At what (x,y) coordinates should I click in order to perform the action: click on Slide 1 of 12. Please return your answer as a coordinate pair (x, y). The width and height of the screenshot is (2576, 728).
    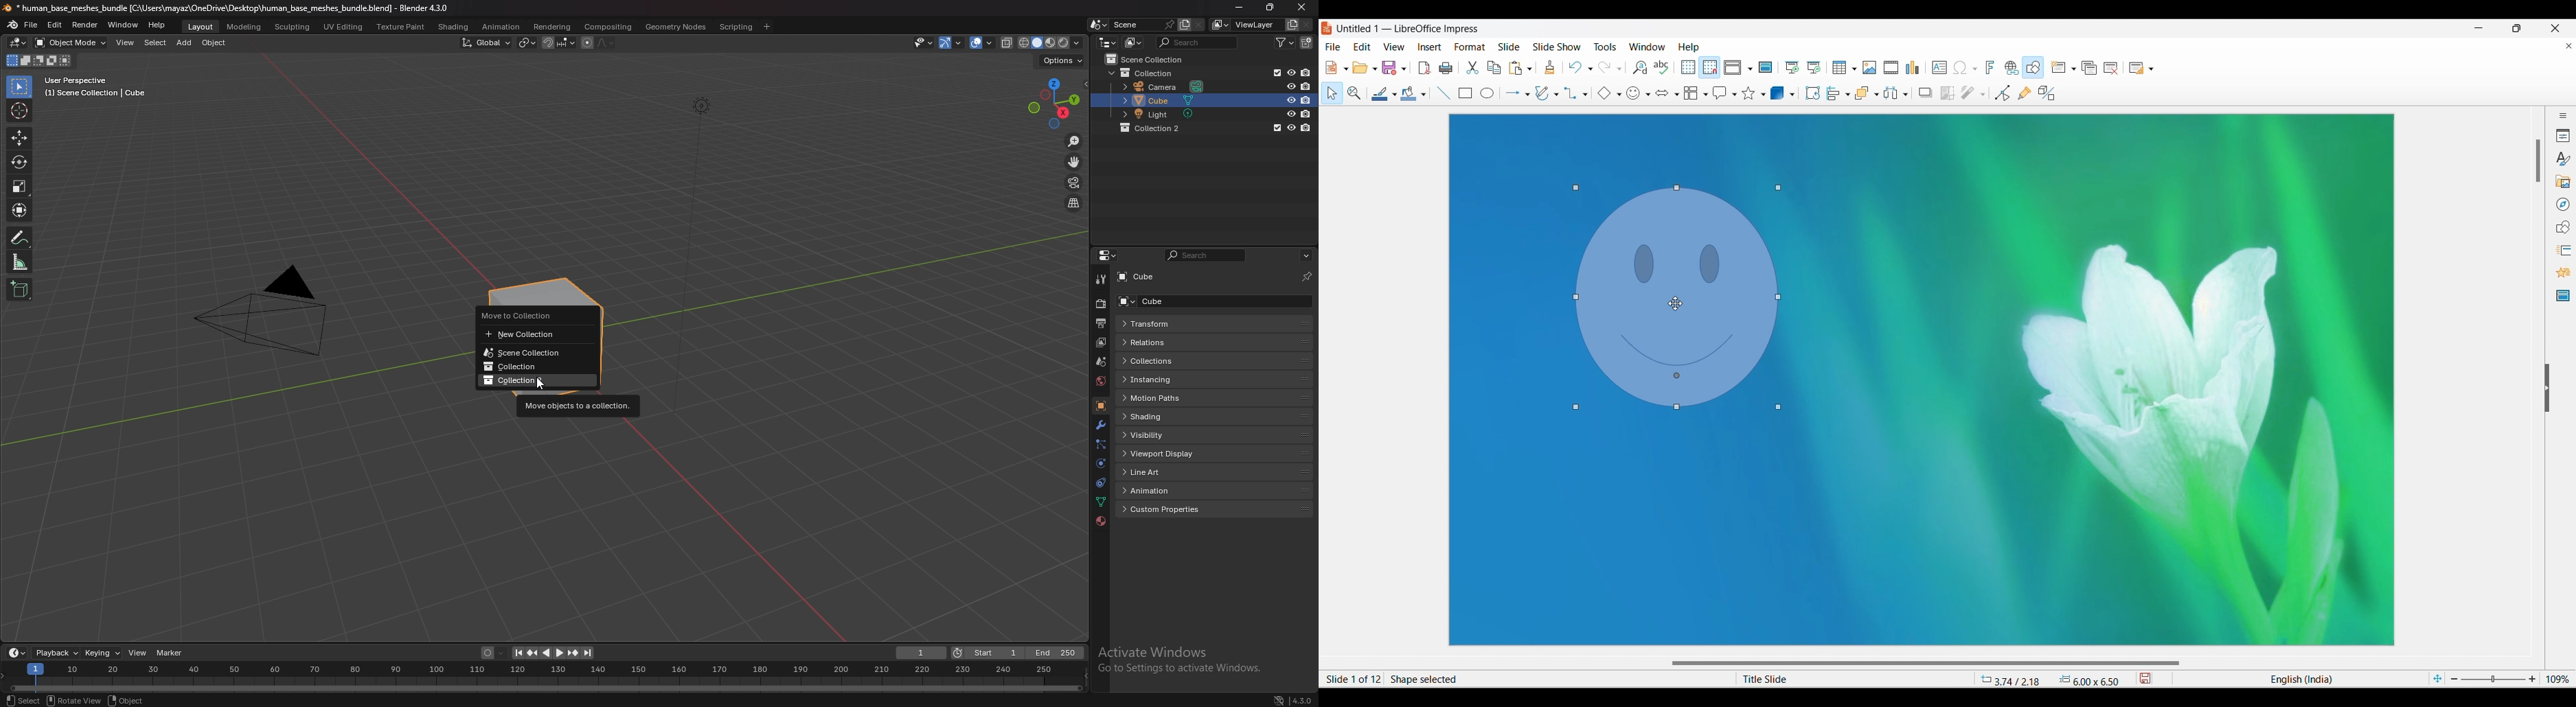
    Looking at the image, I should click on (1351, 679).